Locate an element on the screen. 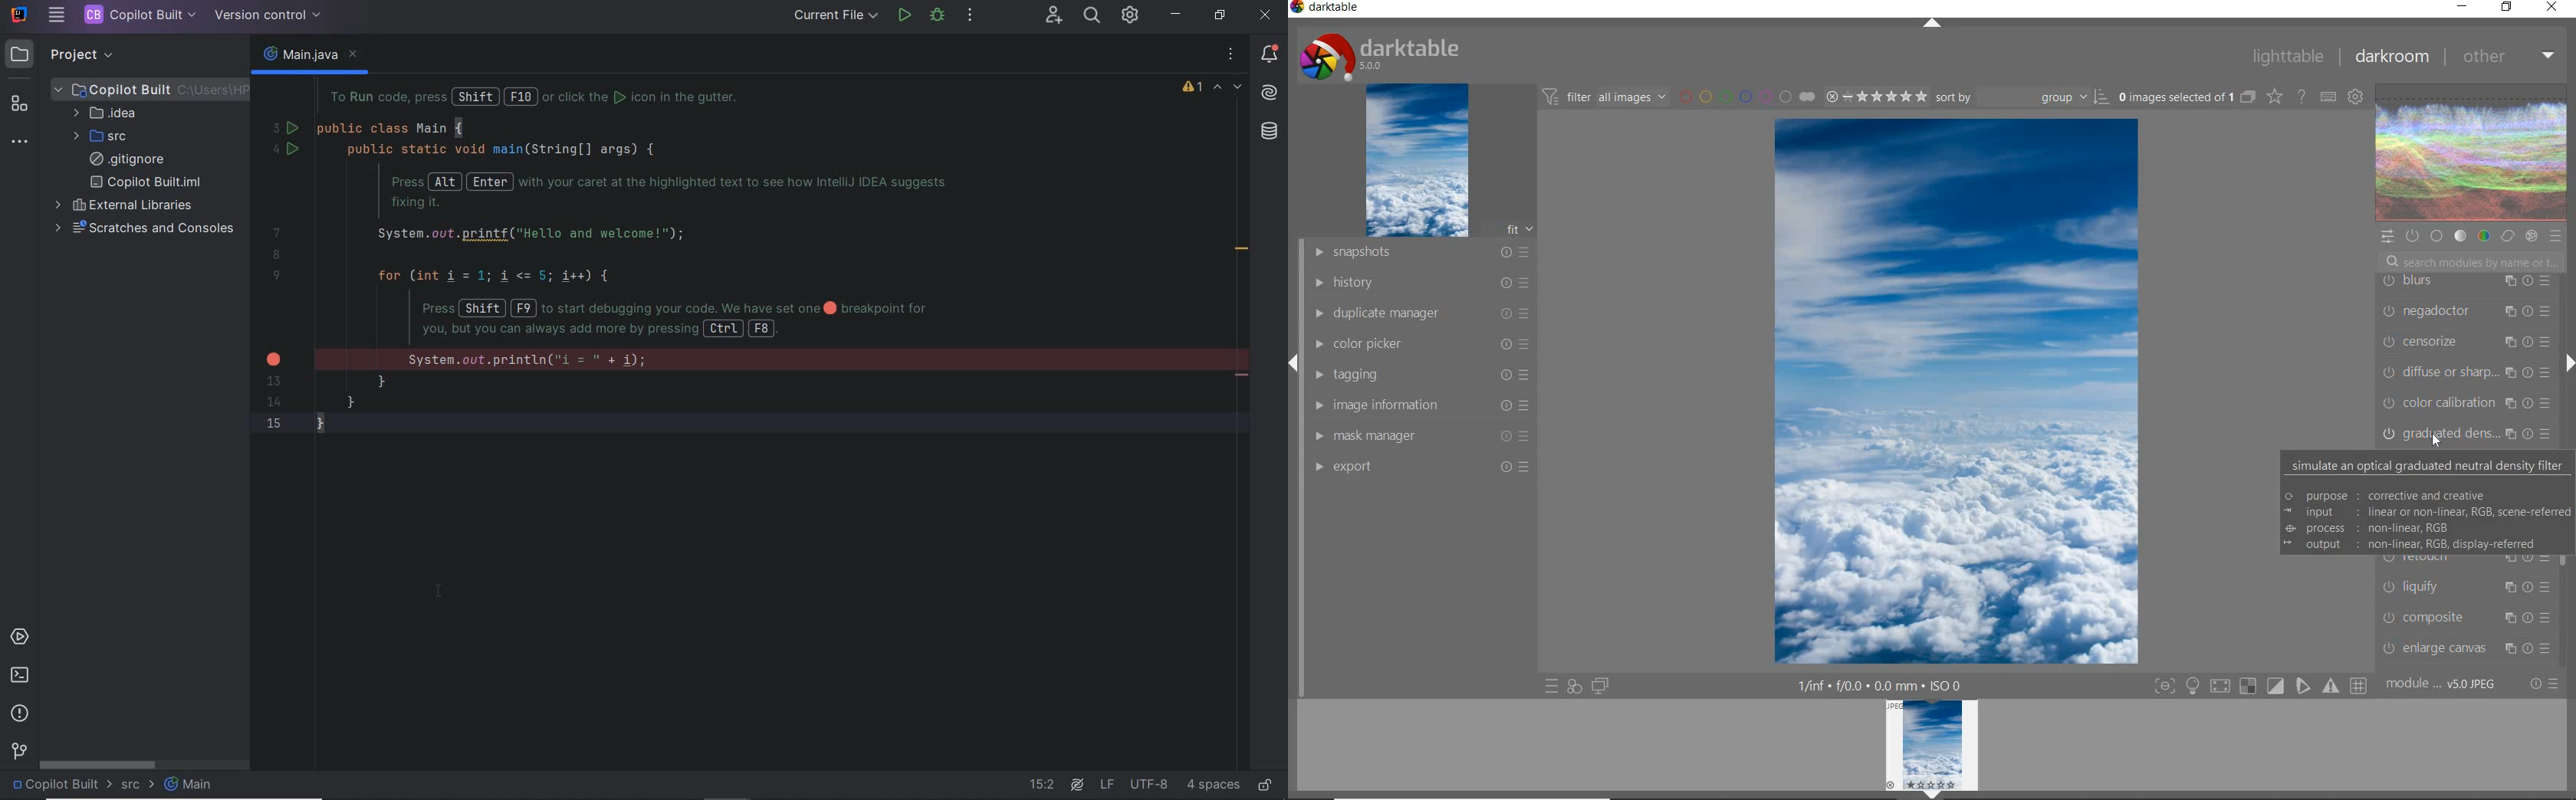 The width and height of the screenshot is (2576, 812). SEARCH MODULES is located at coordinates (2471, 262).